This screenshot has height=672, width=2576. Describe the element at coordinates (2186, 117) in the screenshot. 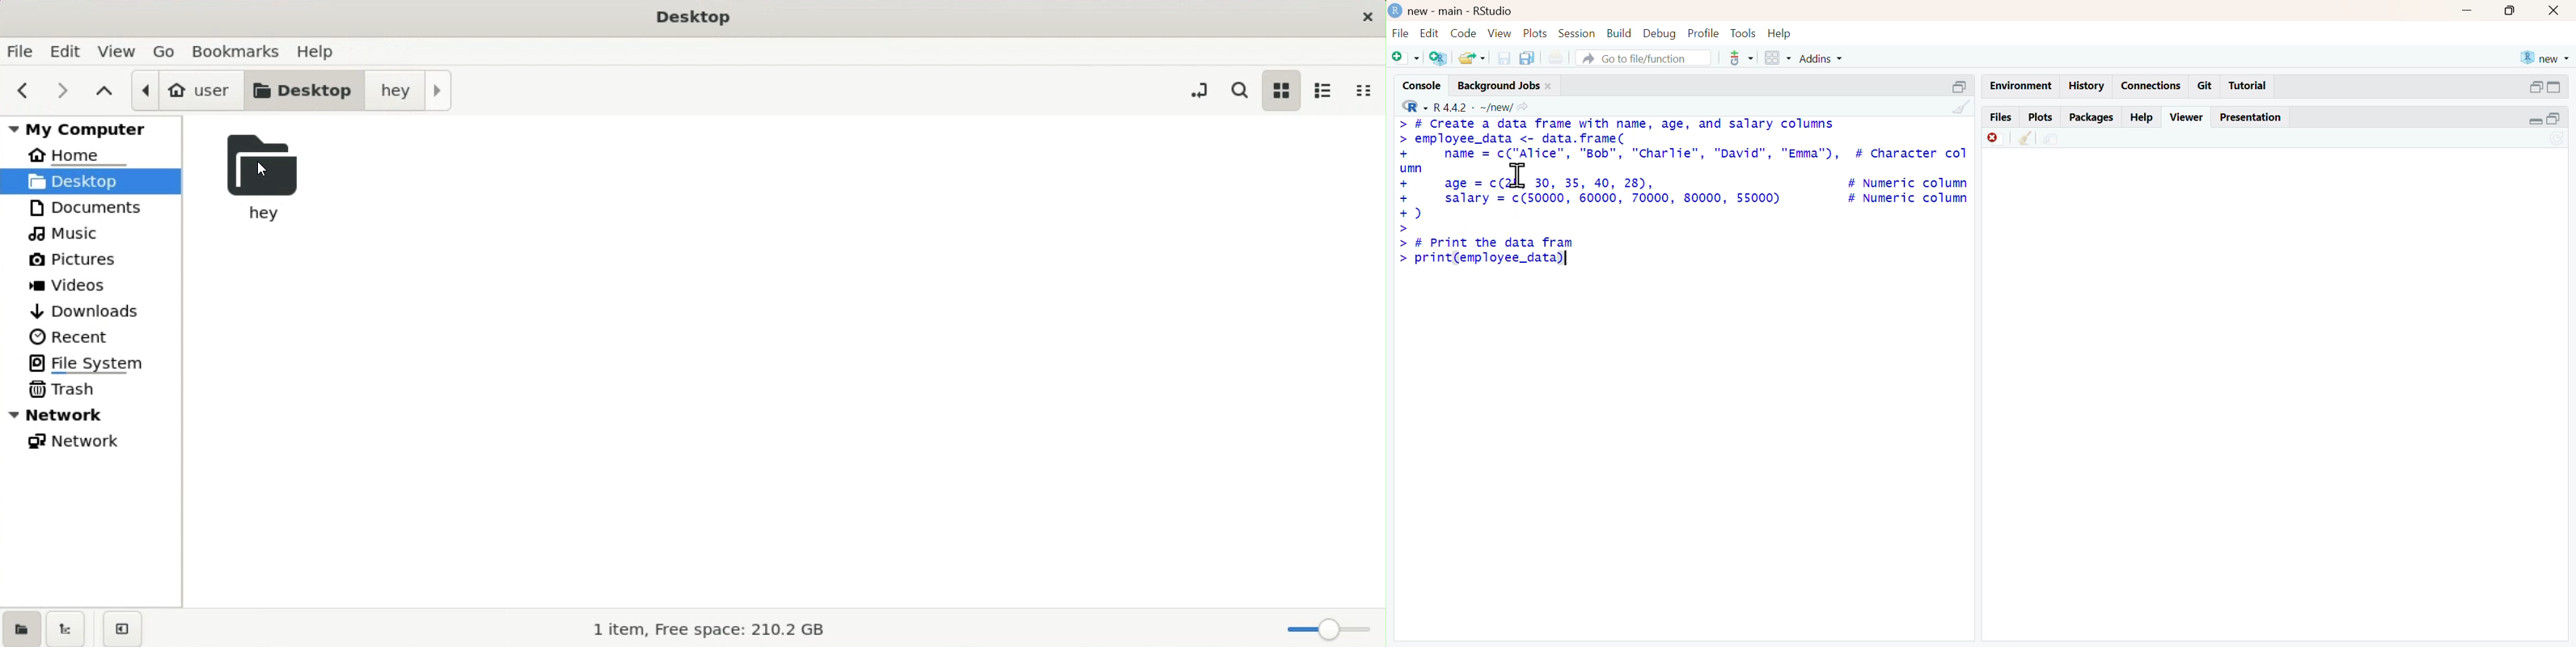

I see `Viewer` at that location.